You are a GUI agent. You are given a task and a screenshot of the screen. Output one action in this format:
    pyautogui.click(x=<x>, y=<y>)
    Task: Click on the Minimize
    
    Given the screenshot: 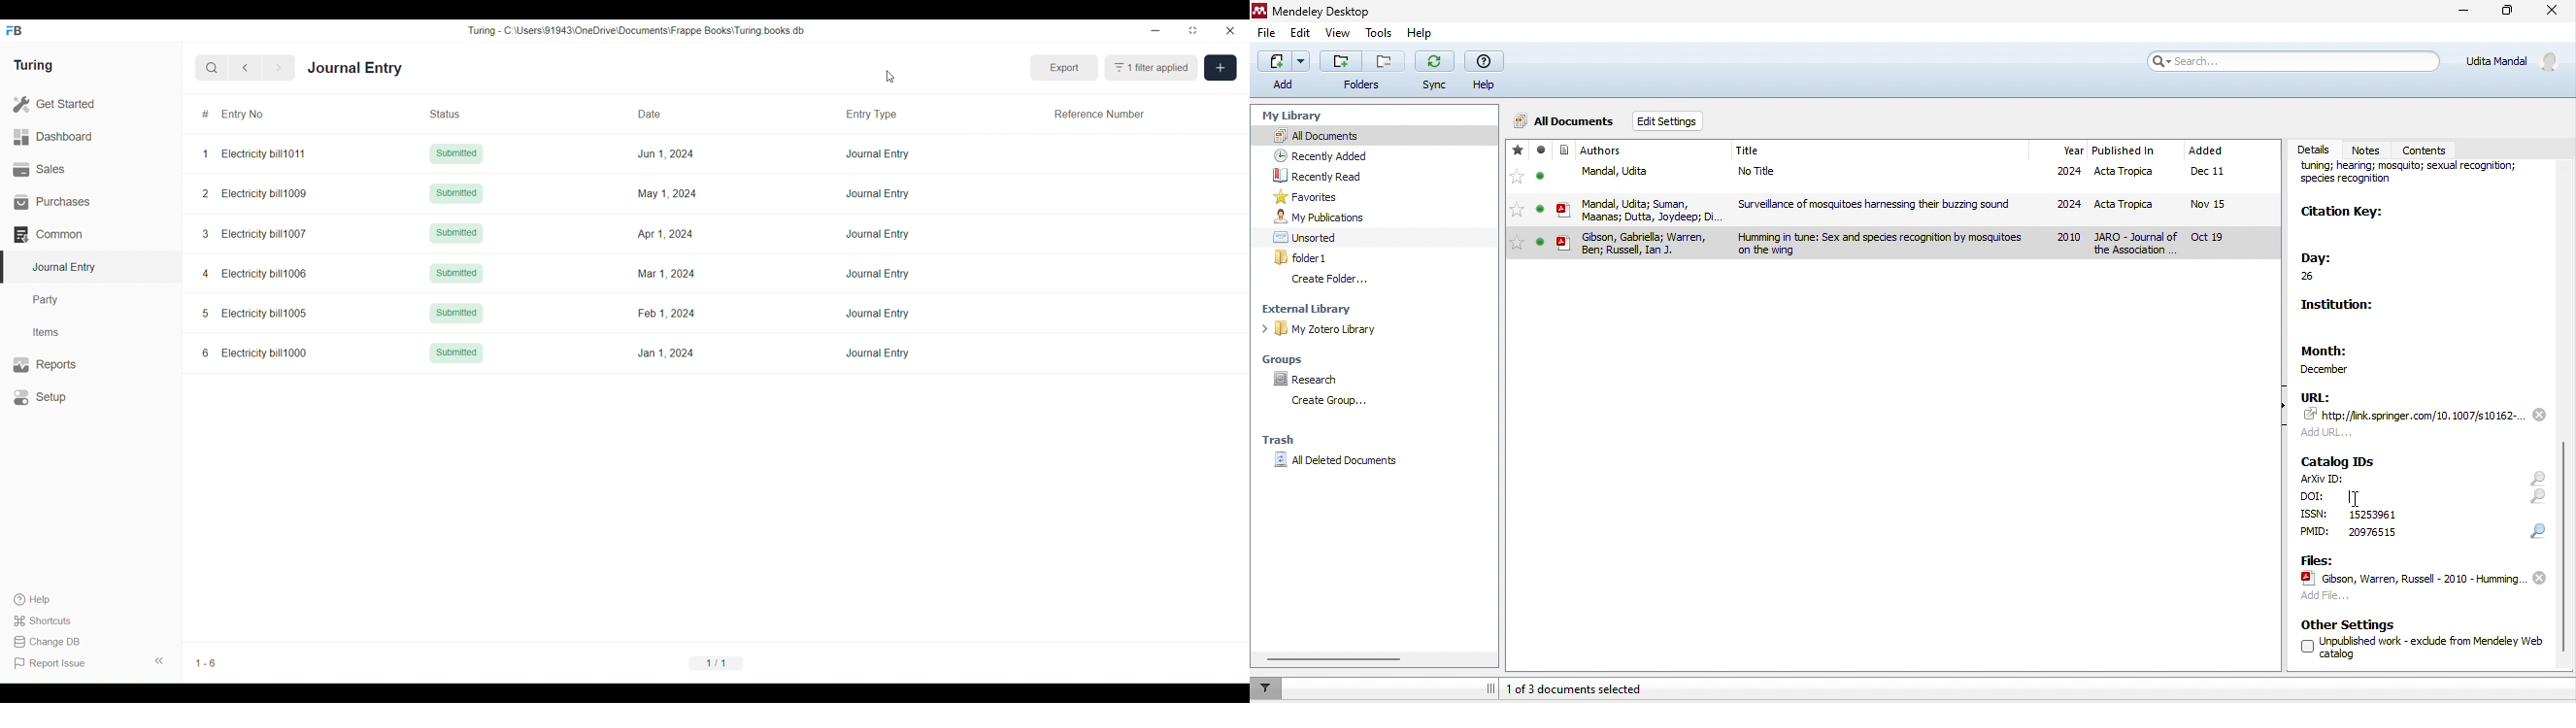 What is the action you would take?
    pyautogui.click(x=1156, y=31)
    